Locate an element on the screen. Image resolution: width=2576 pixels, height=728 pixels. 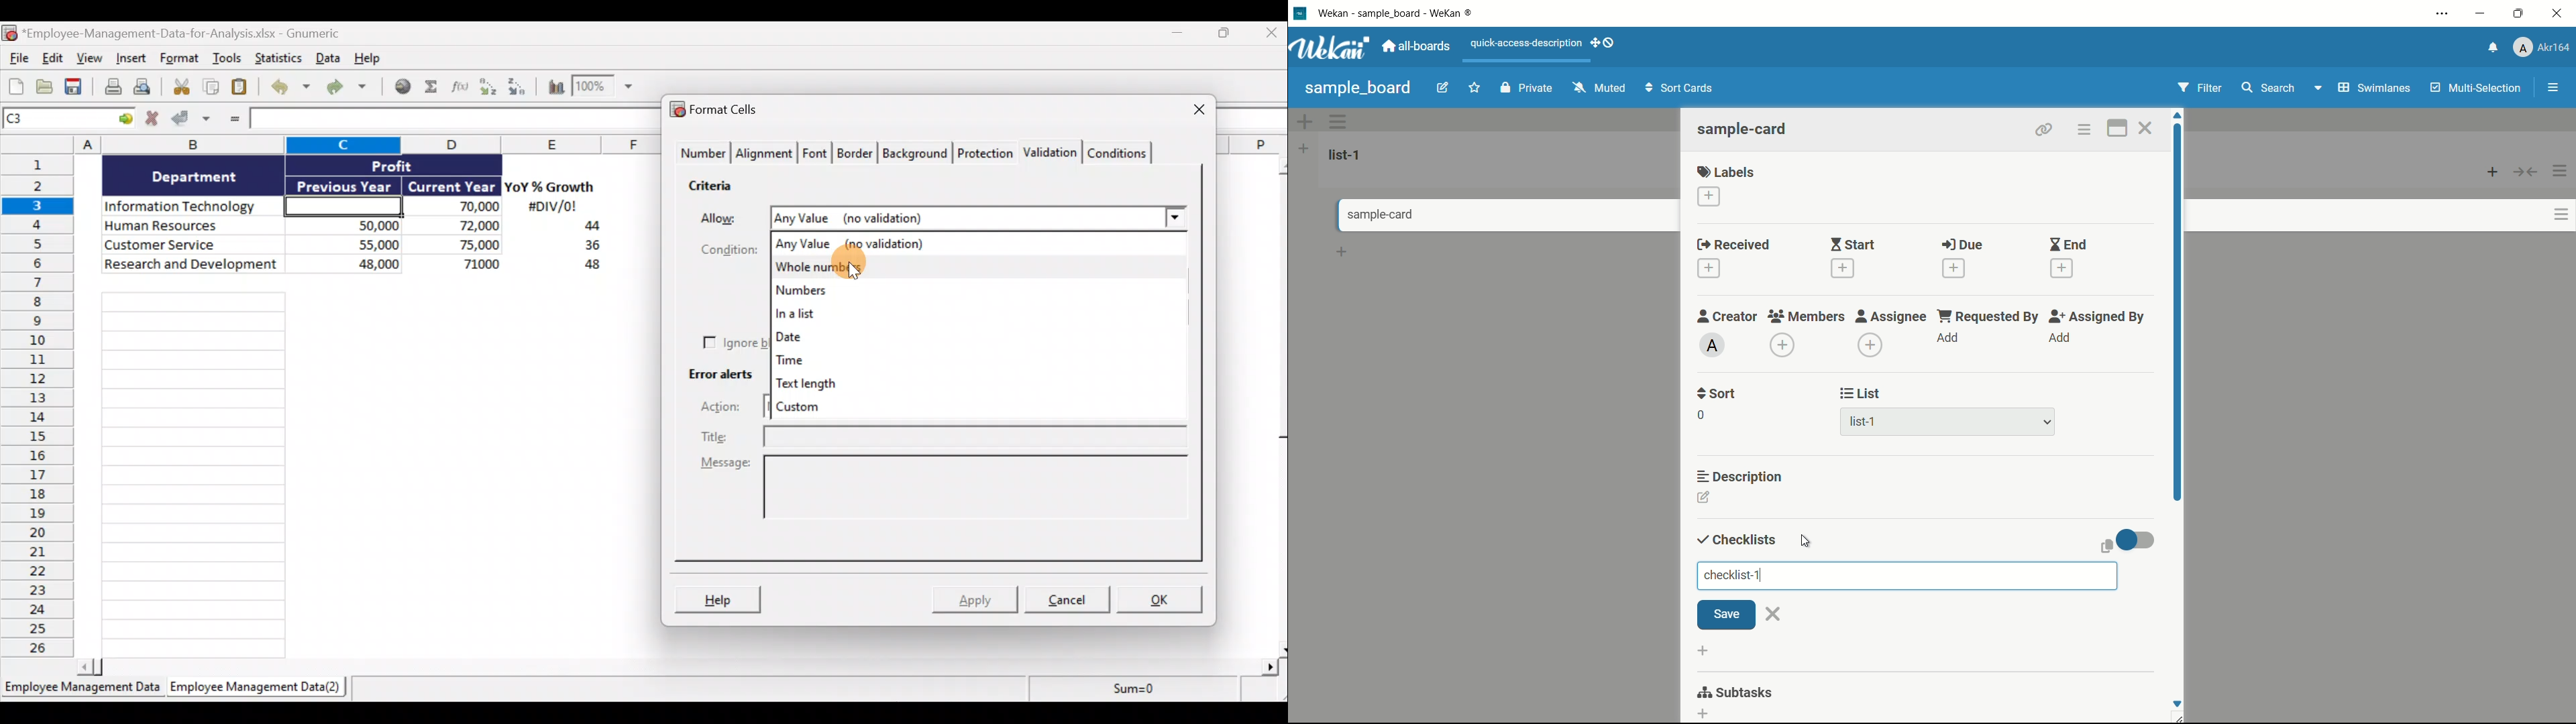
Scroll bar is located at coordinates (682, 664).